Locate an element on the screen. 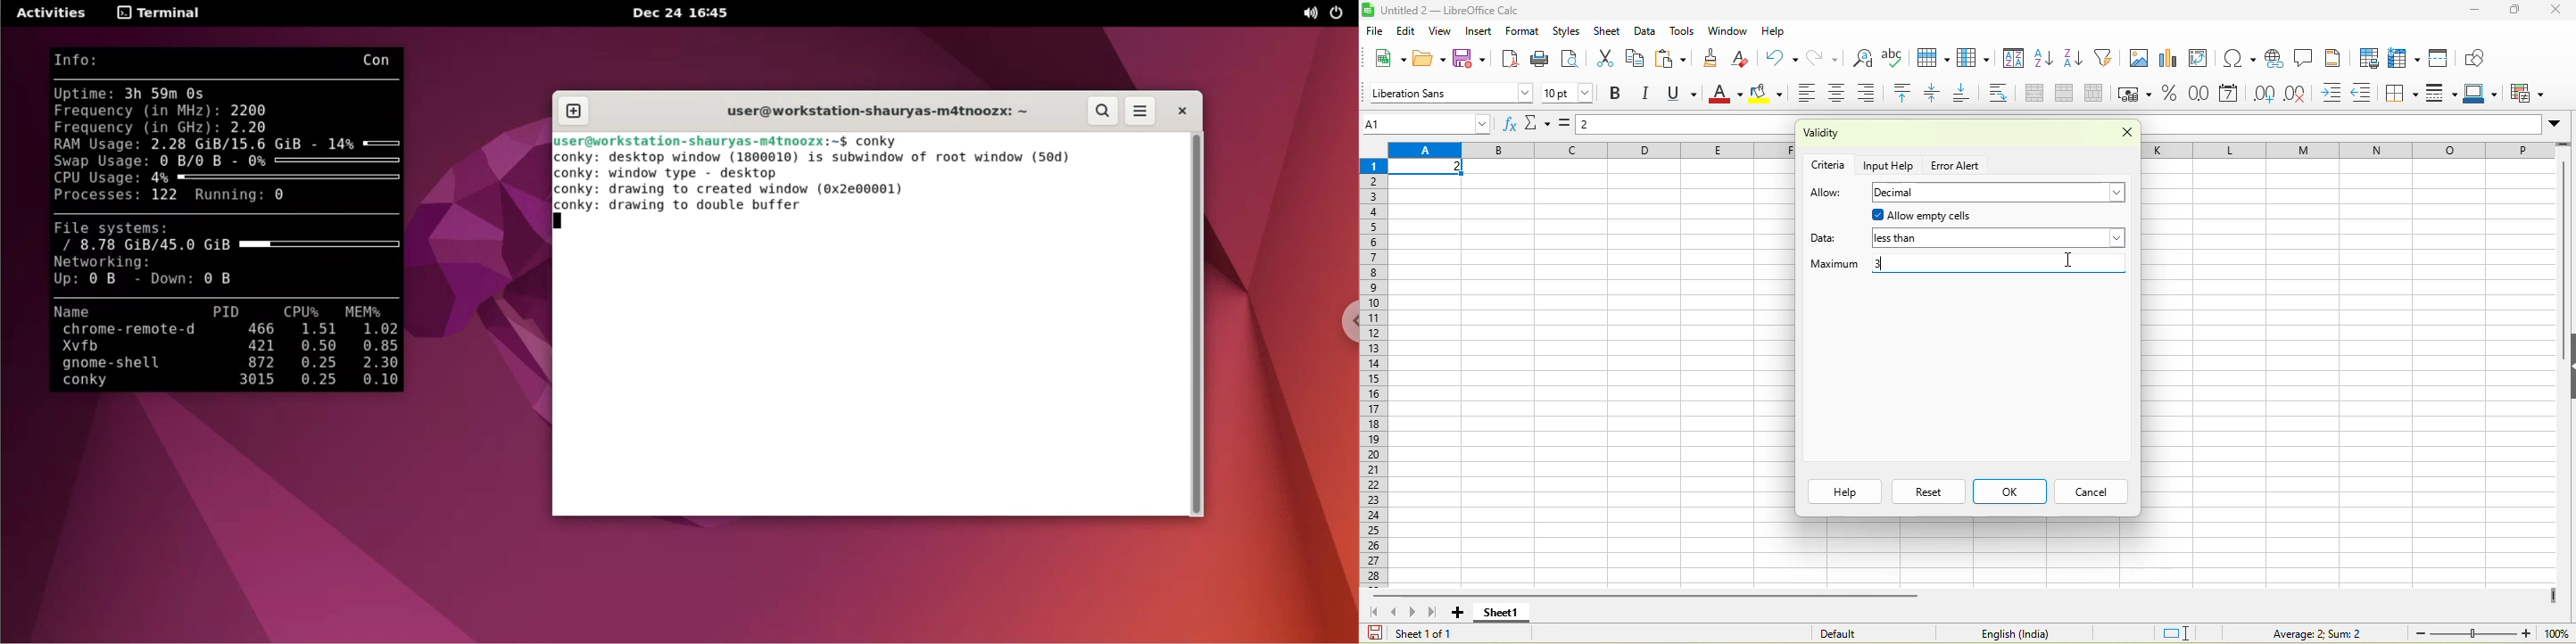 The width and height of the screenshot is (2576, 644). merge is located at coordinates (2069, 95).